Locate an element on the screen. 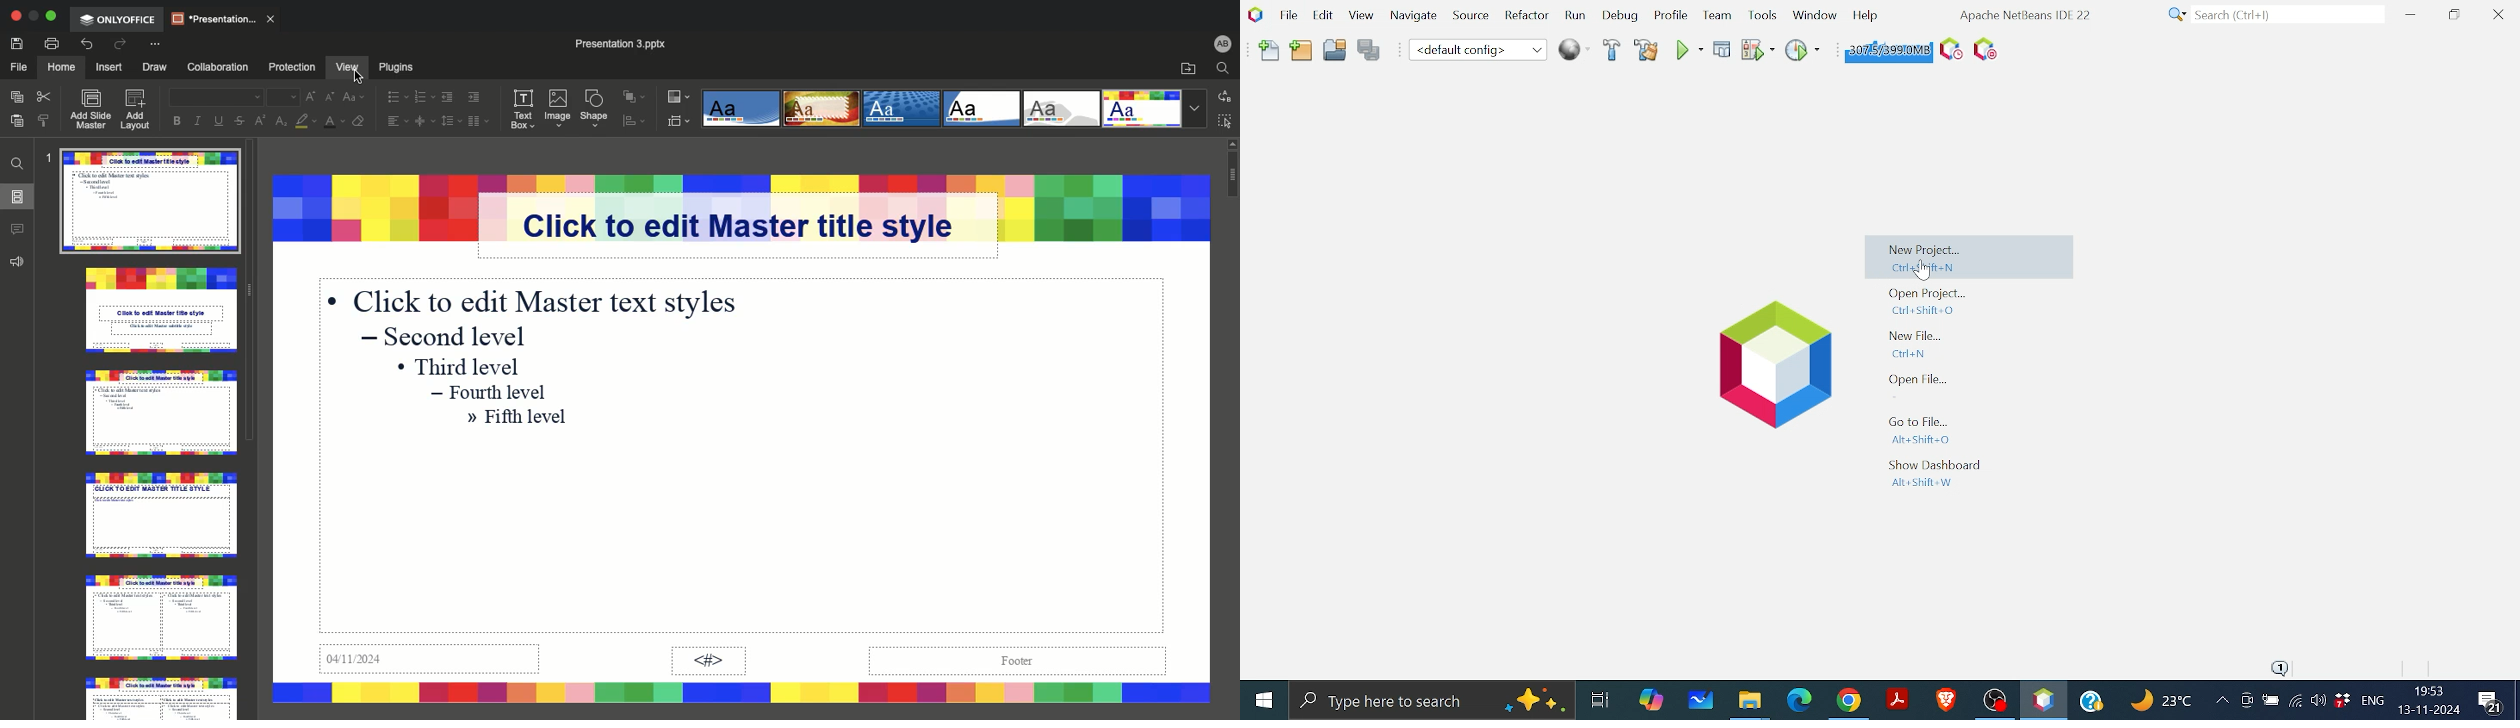  Layout master slide 4 is located at coordinates (161, 514).